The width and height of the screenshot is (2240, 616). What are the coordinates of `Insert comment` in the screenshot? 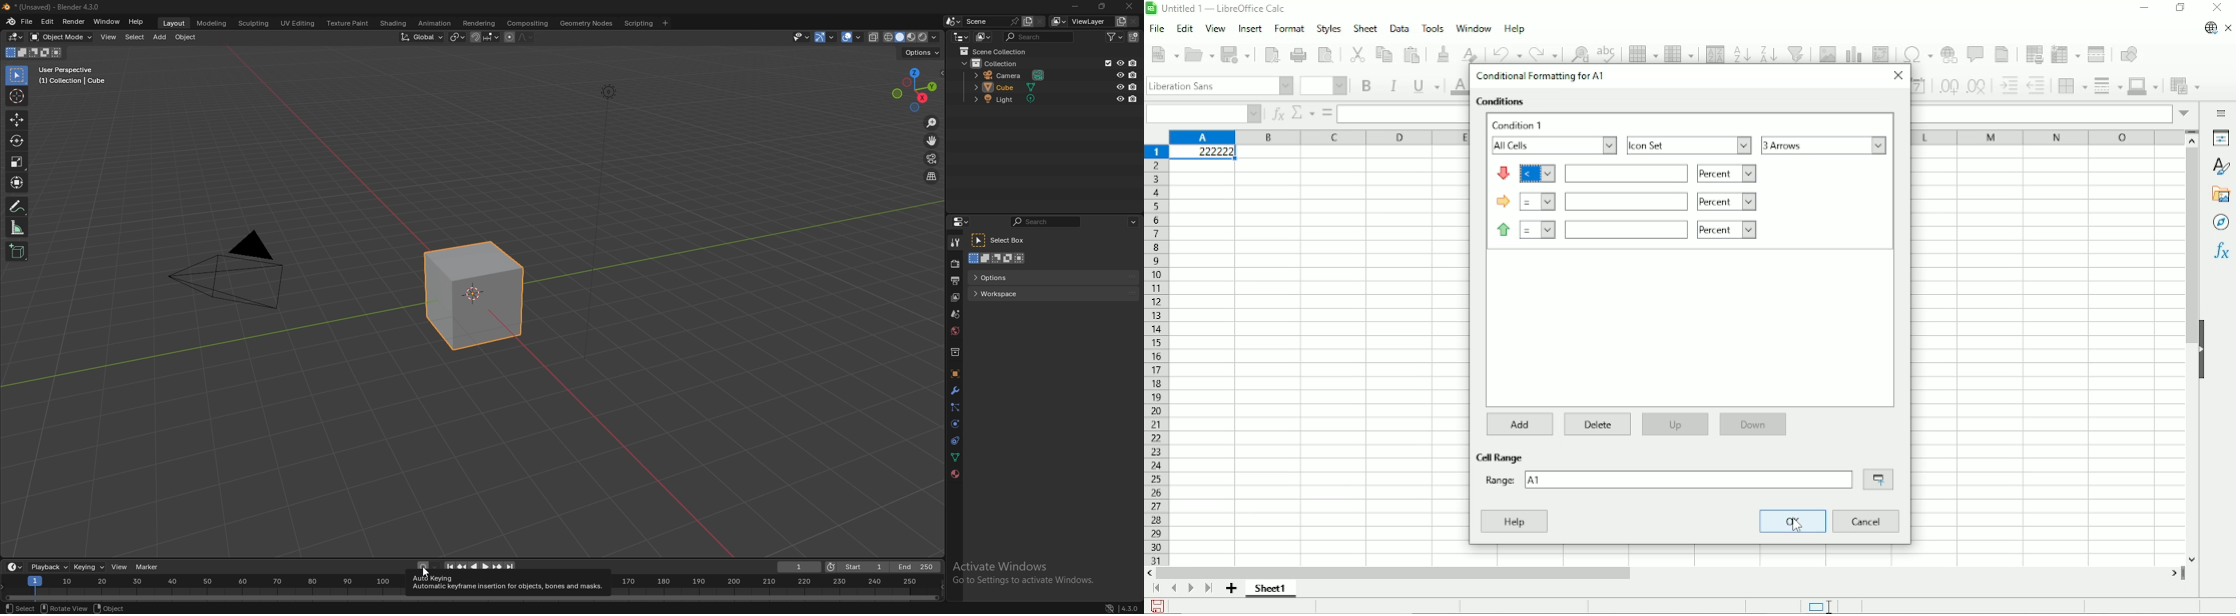 It's located at (1976, 55).